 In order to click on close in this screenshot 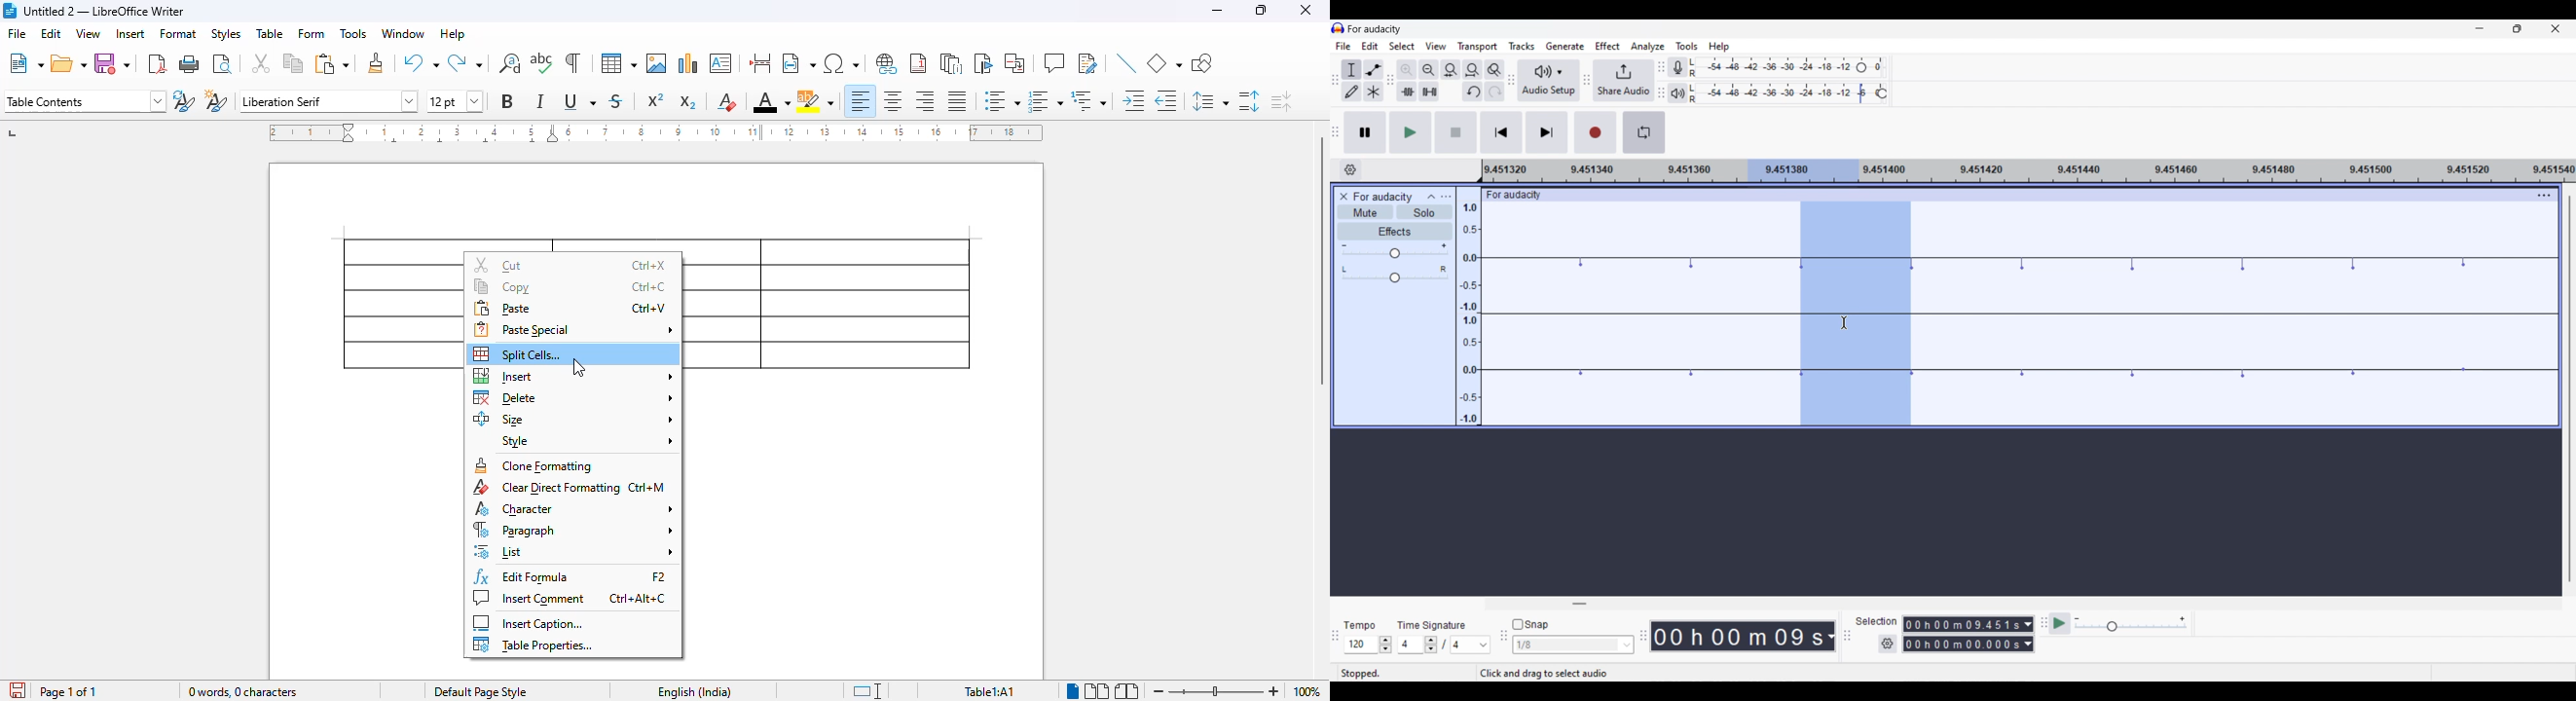, I will do `click(1306, 11)`.